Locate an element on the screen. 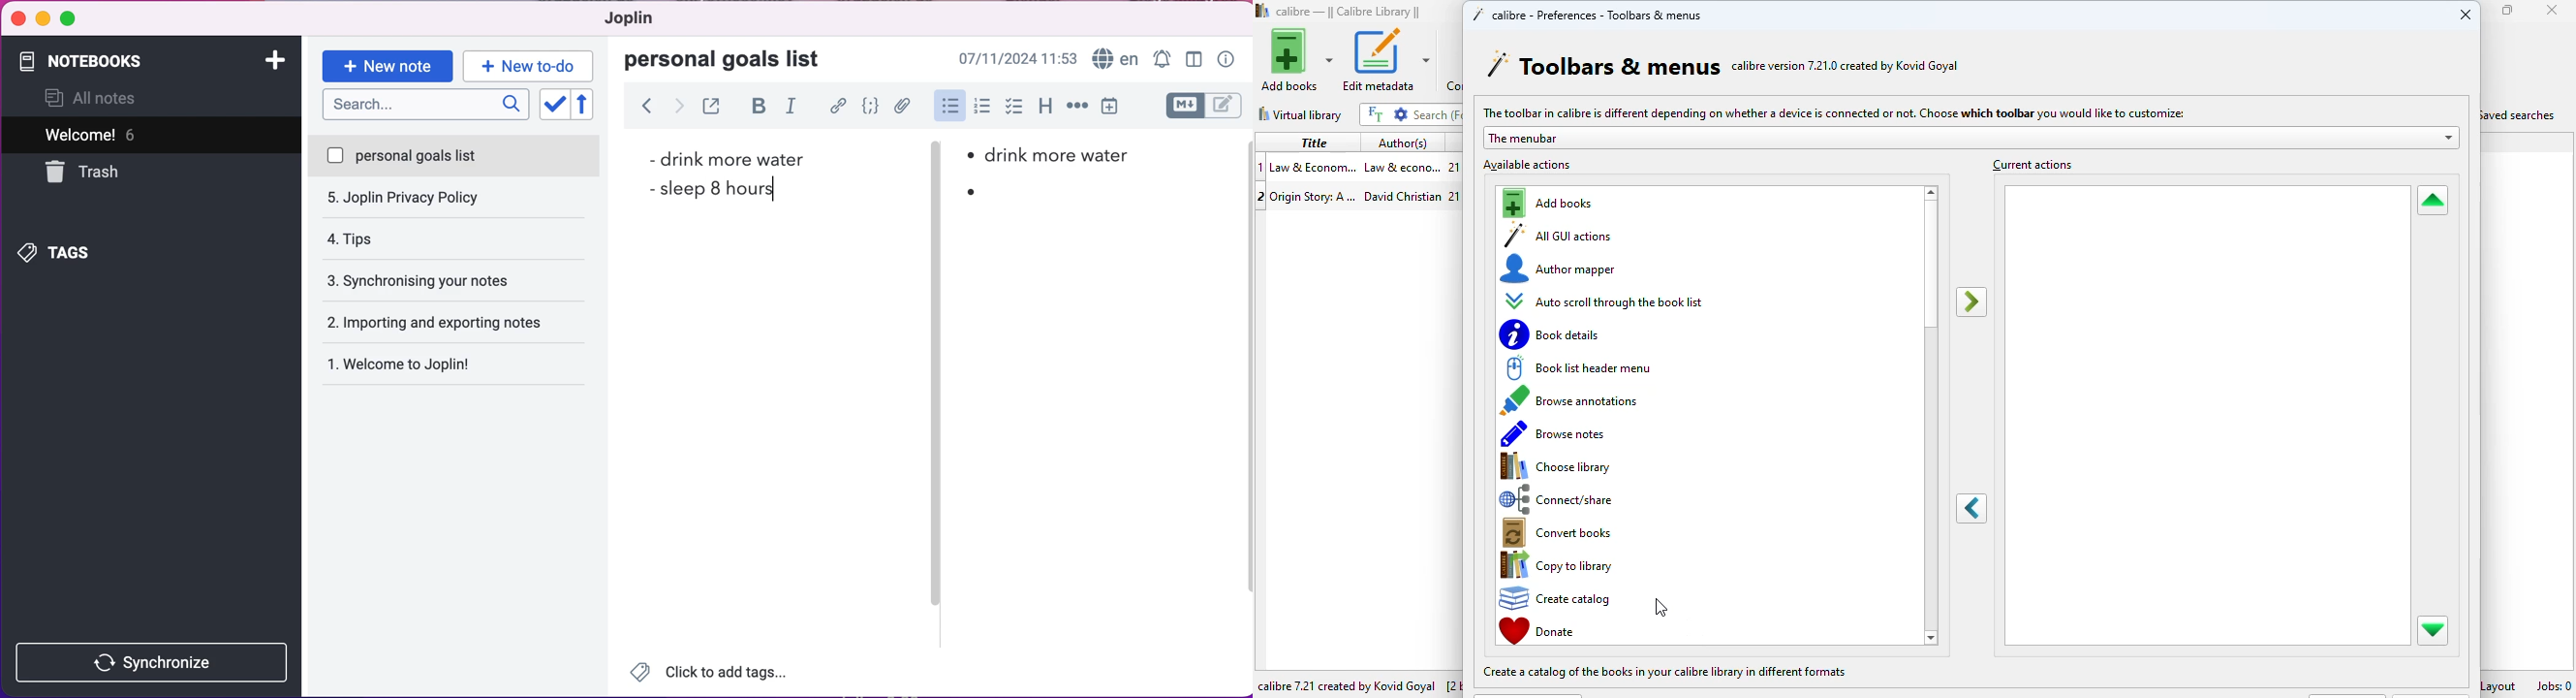  set alarm is located at coordinates (1160, 57).